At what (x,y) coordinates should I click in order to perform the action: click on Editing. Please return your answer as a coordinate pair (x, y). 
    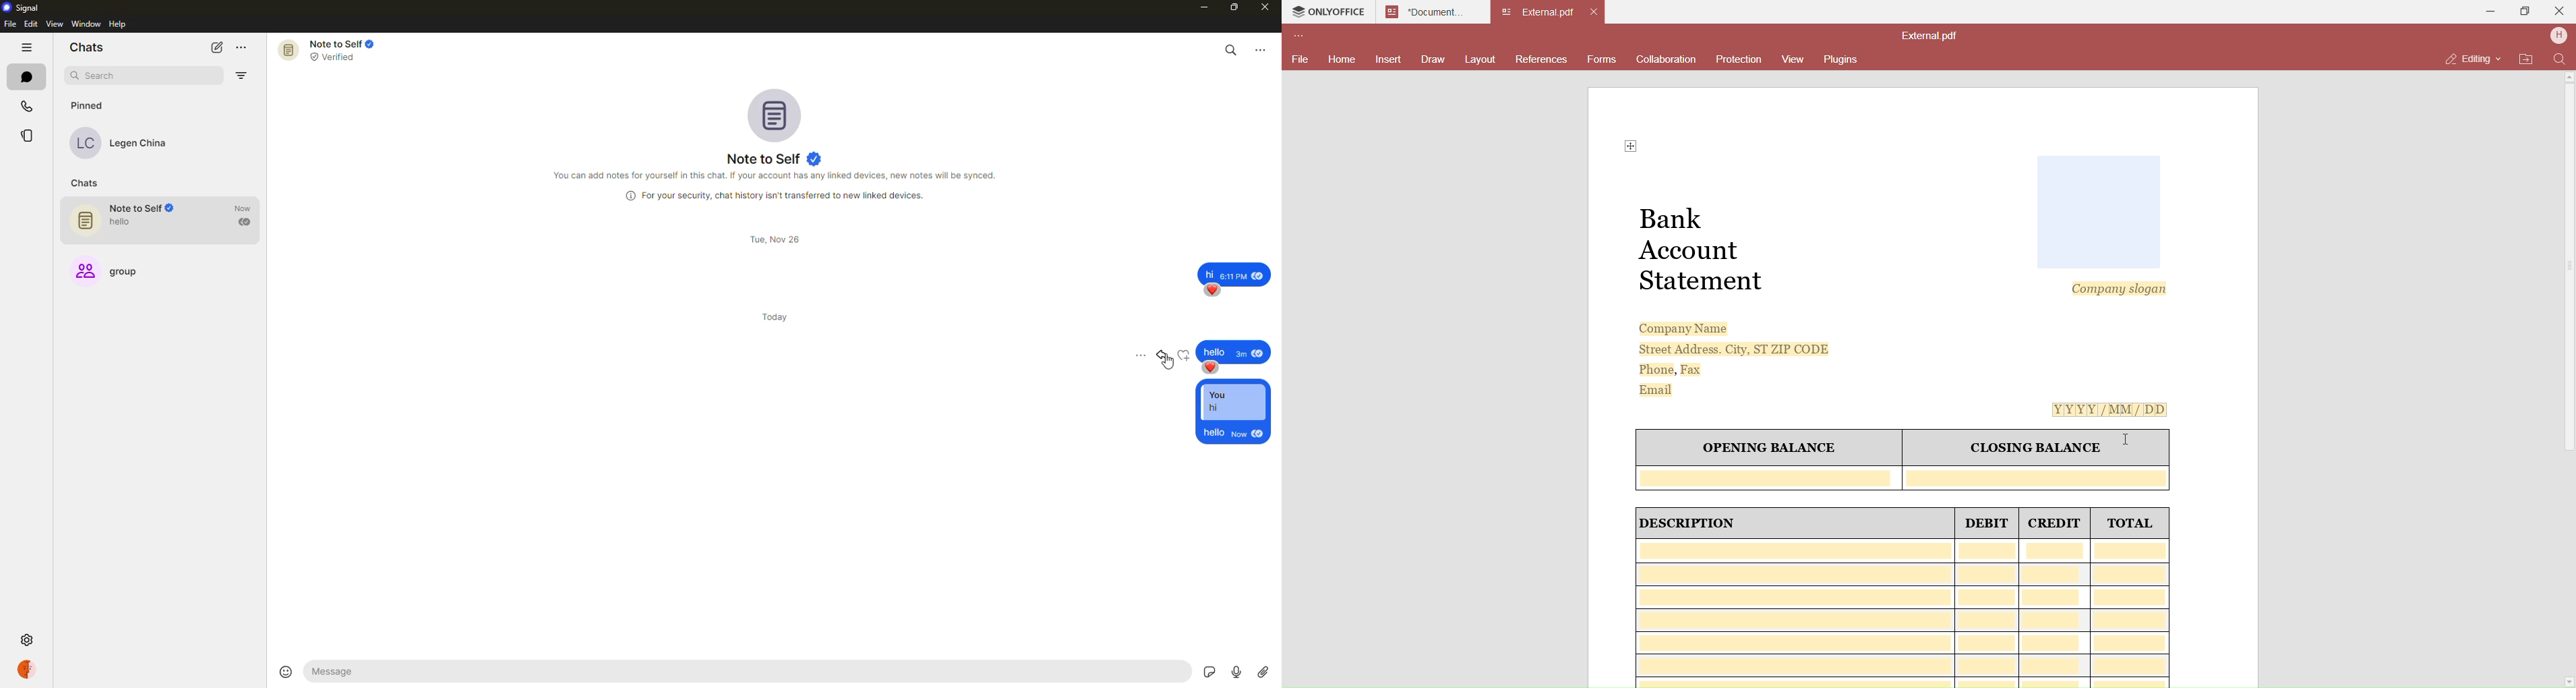
    Looking at the image, I should click on (2467, 58).